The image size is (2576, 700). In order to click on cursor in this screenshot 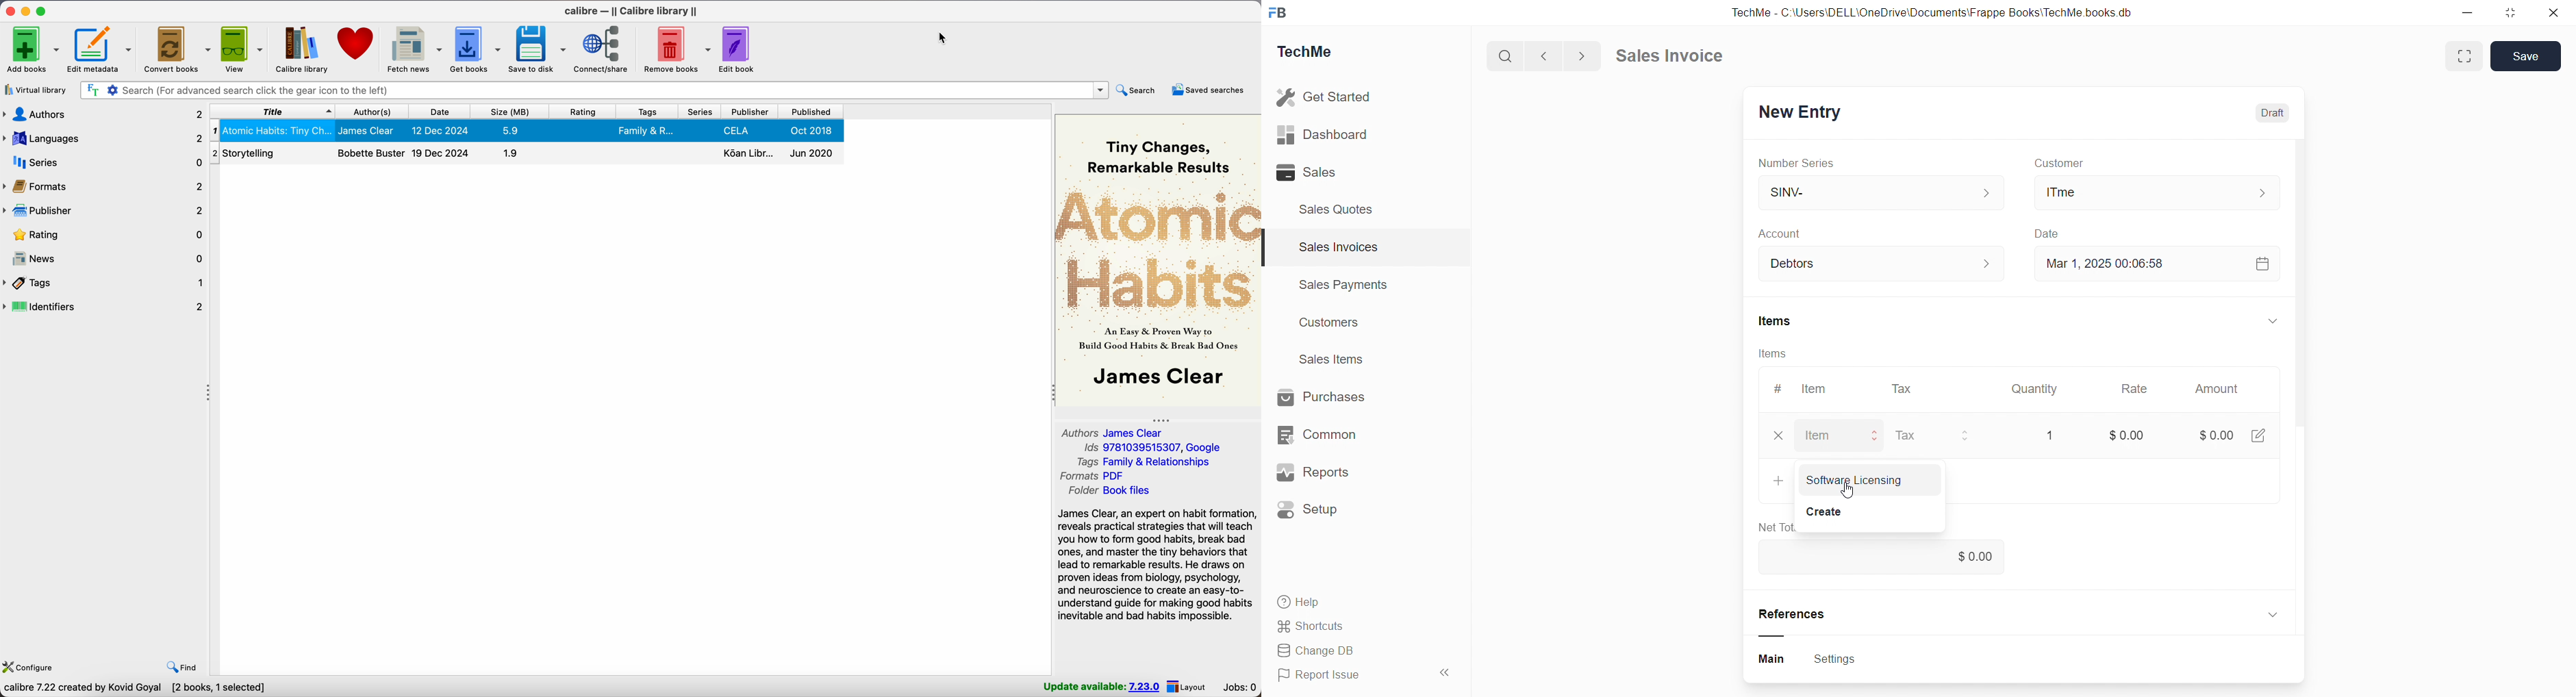, I will do `click(946, 38)`.